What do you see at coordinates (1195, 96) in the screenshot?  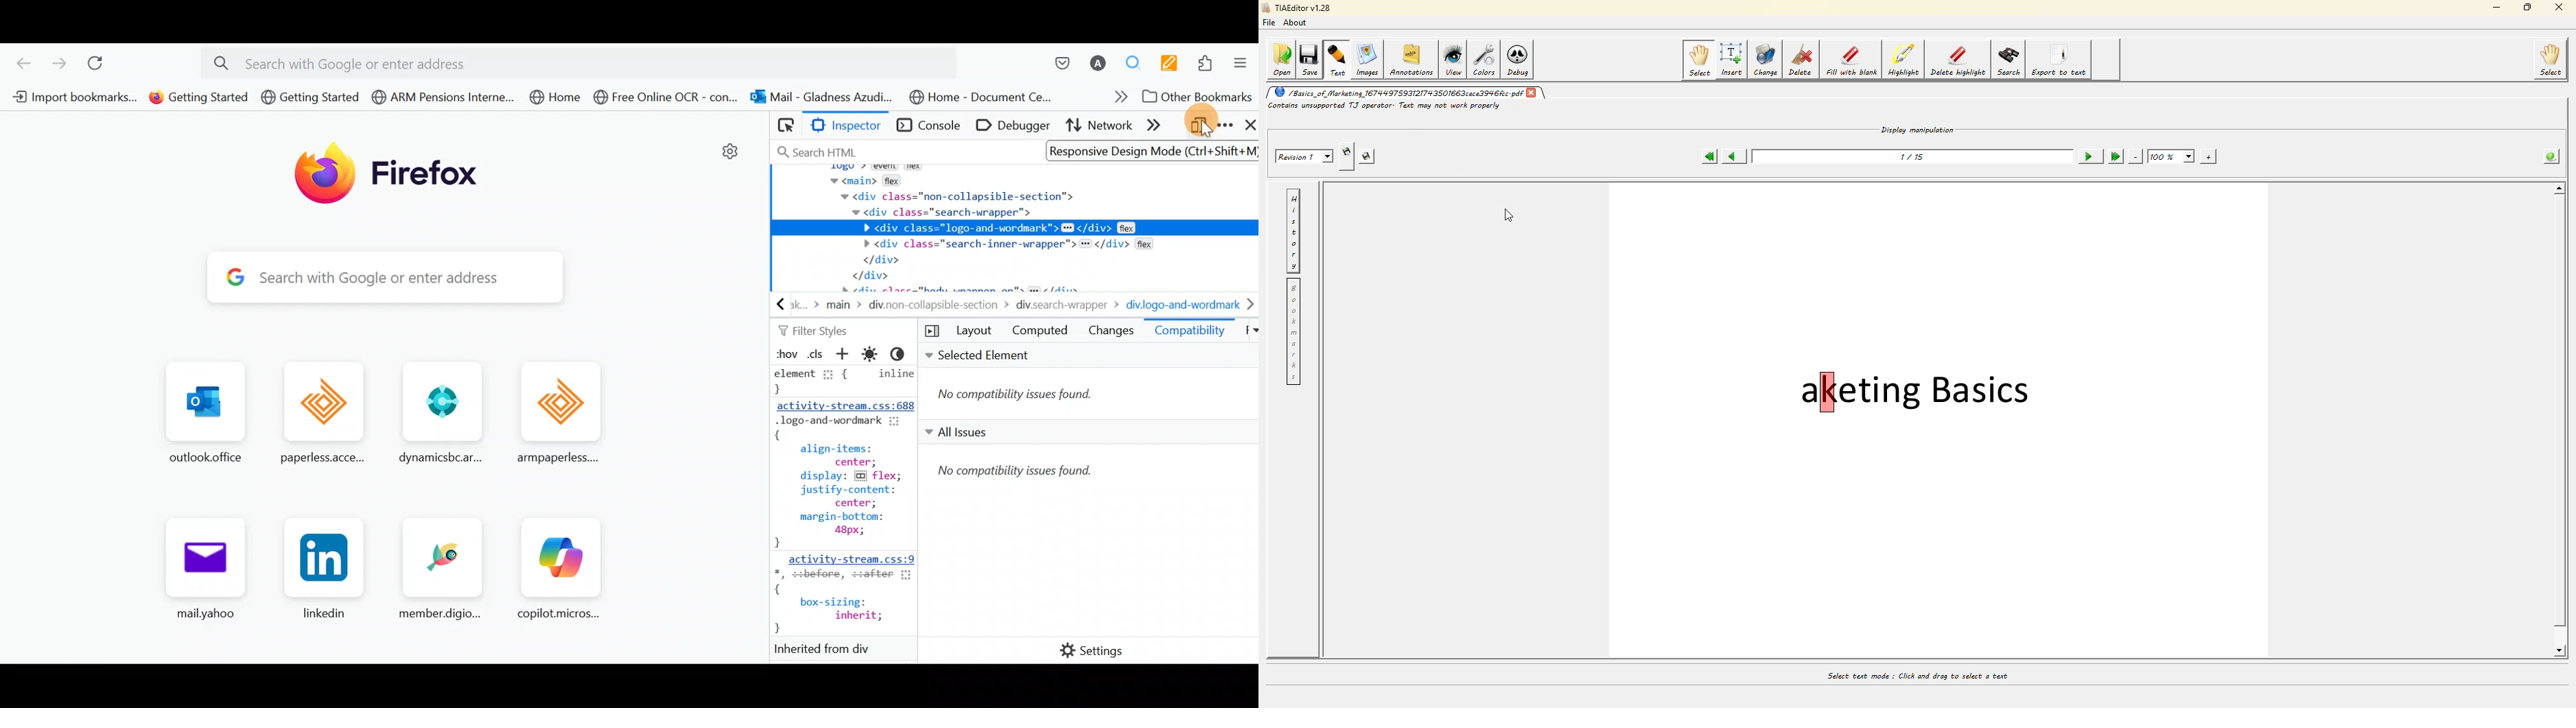 I see `Other bookmarks` at bounding box center [1195, 96].